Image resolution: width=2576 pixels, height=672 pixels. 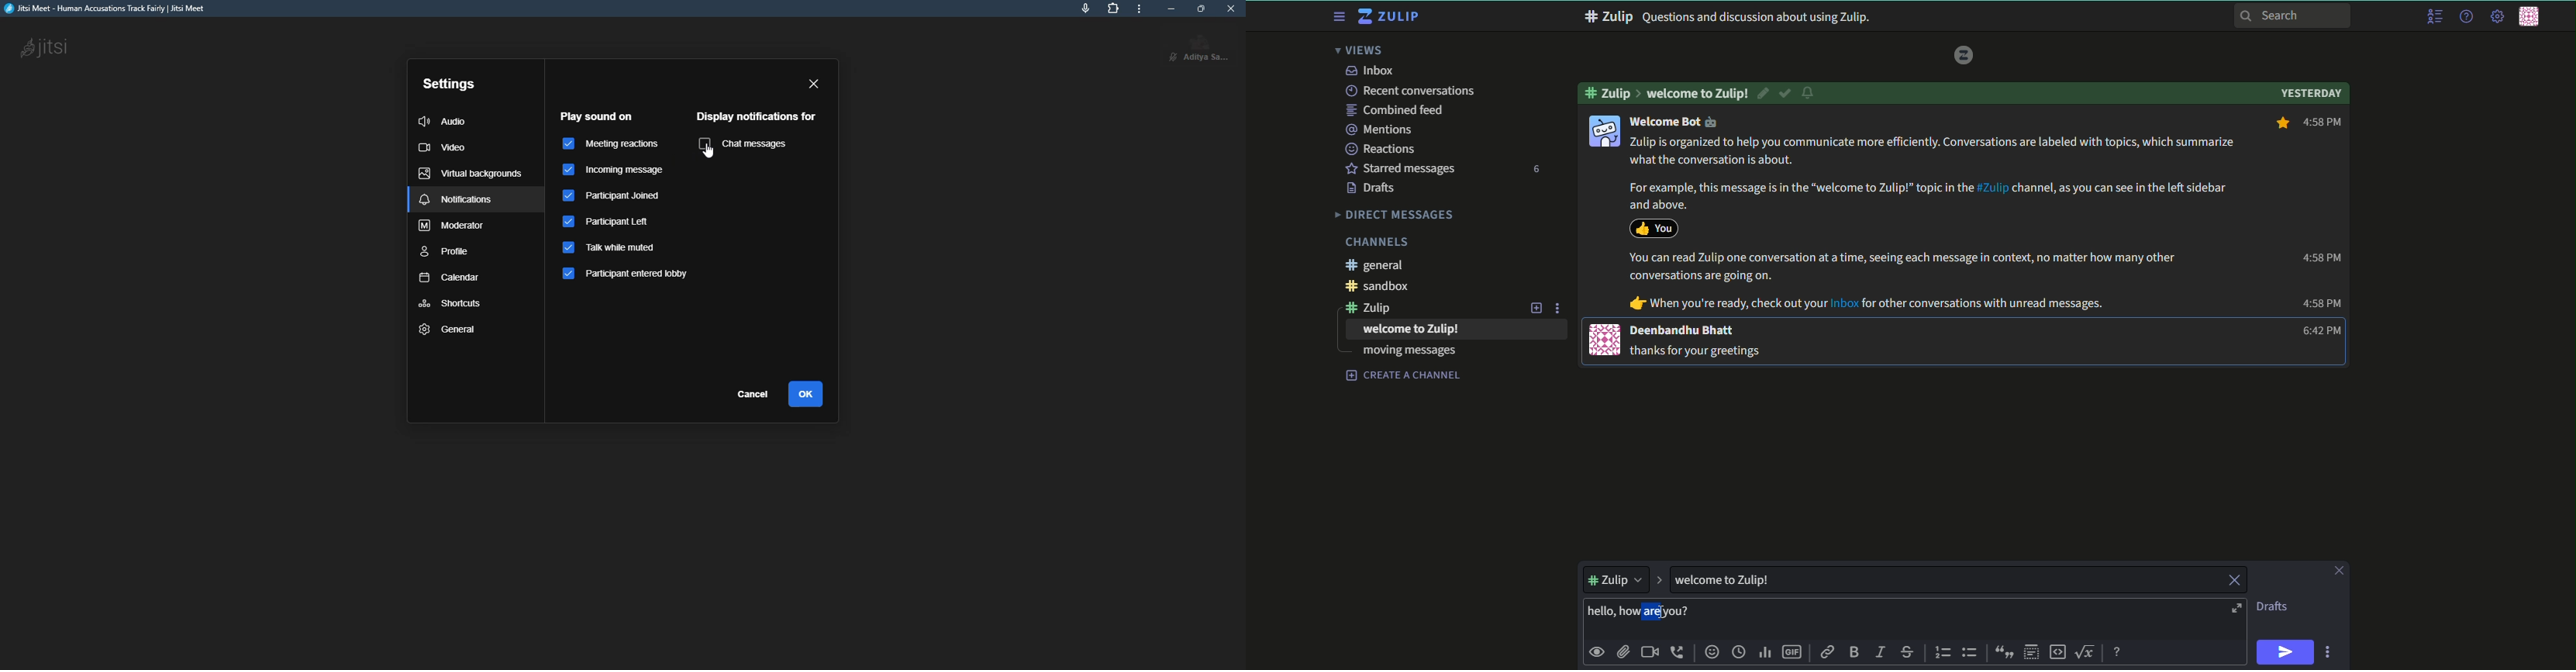 I want to click on bulleted list, so click(x=1970, y=652).